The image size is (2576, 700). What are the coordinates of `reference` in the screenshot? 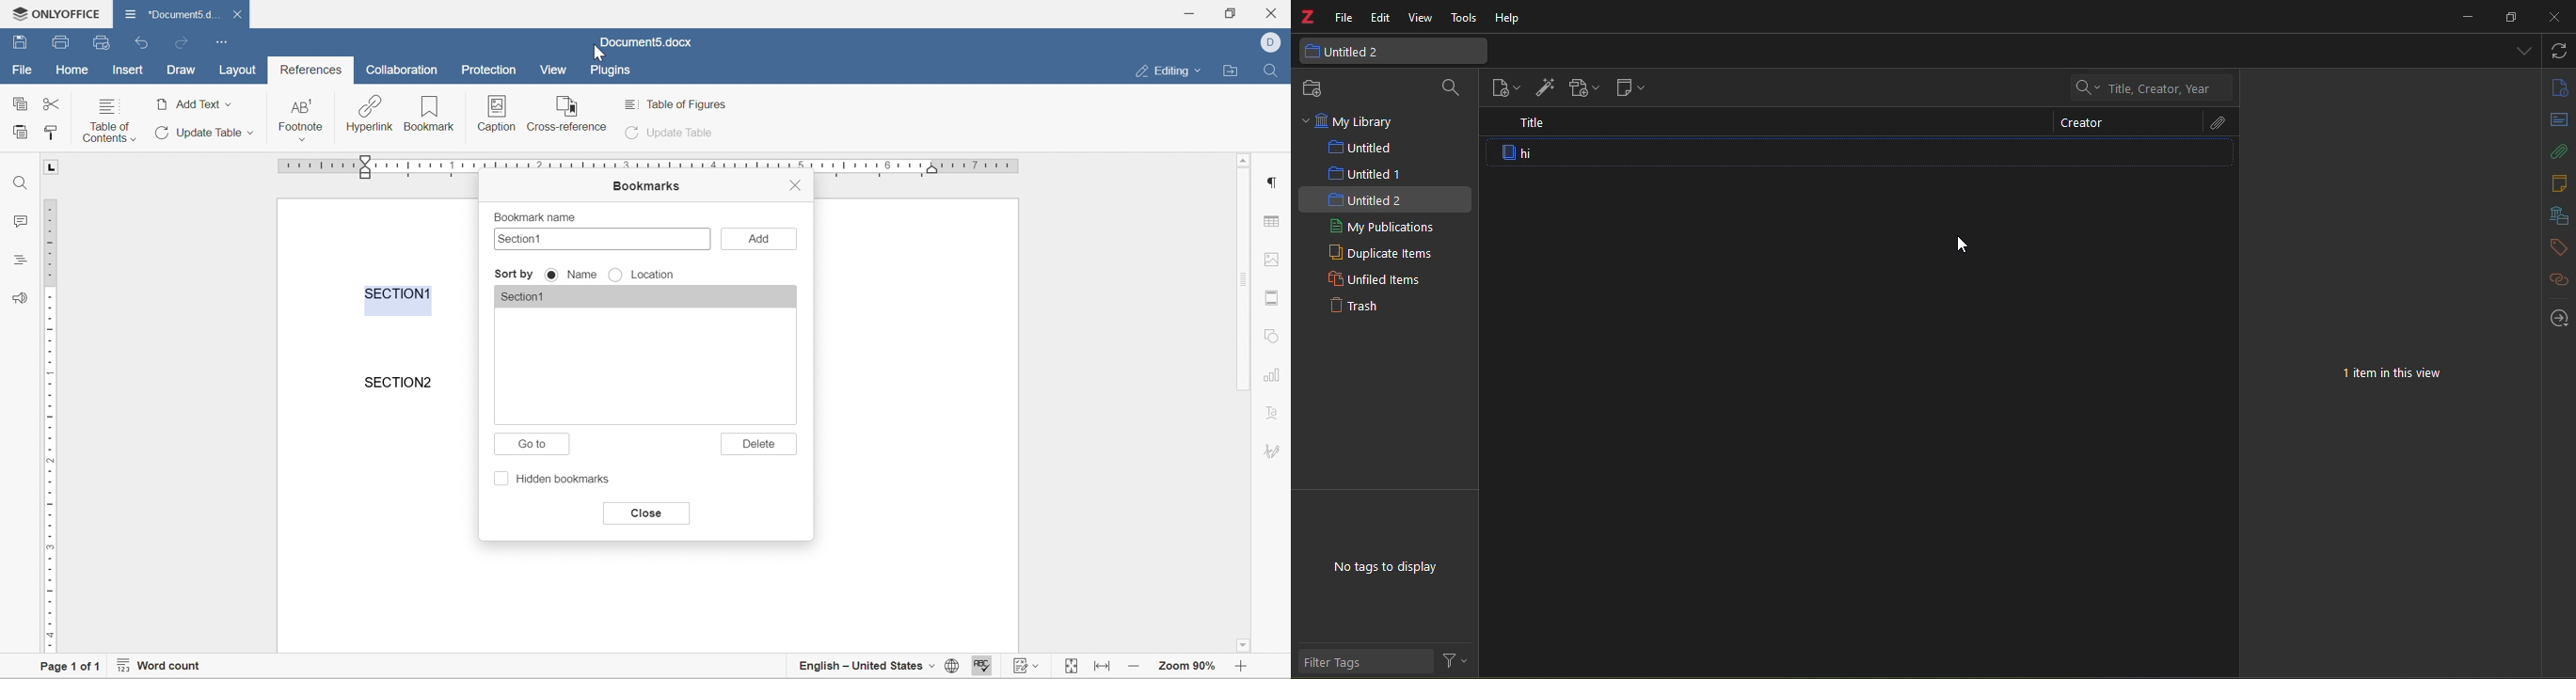 It's located at (568, 112).